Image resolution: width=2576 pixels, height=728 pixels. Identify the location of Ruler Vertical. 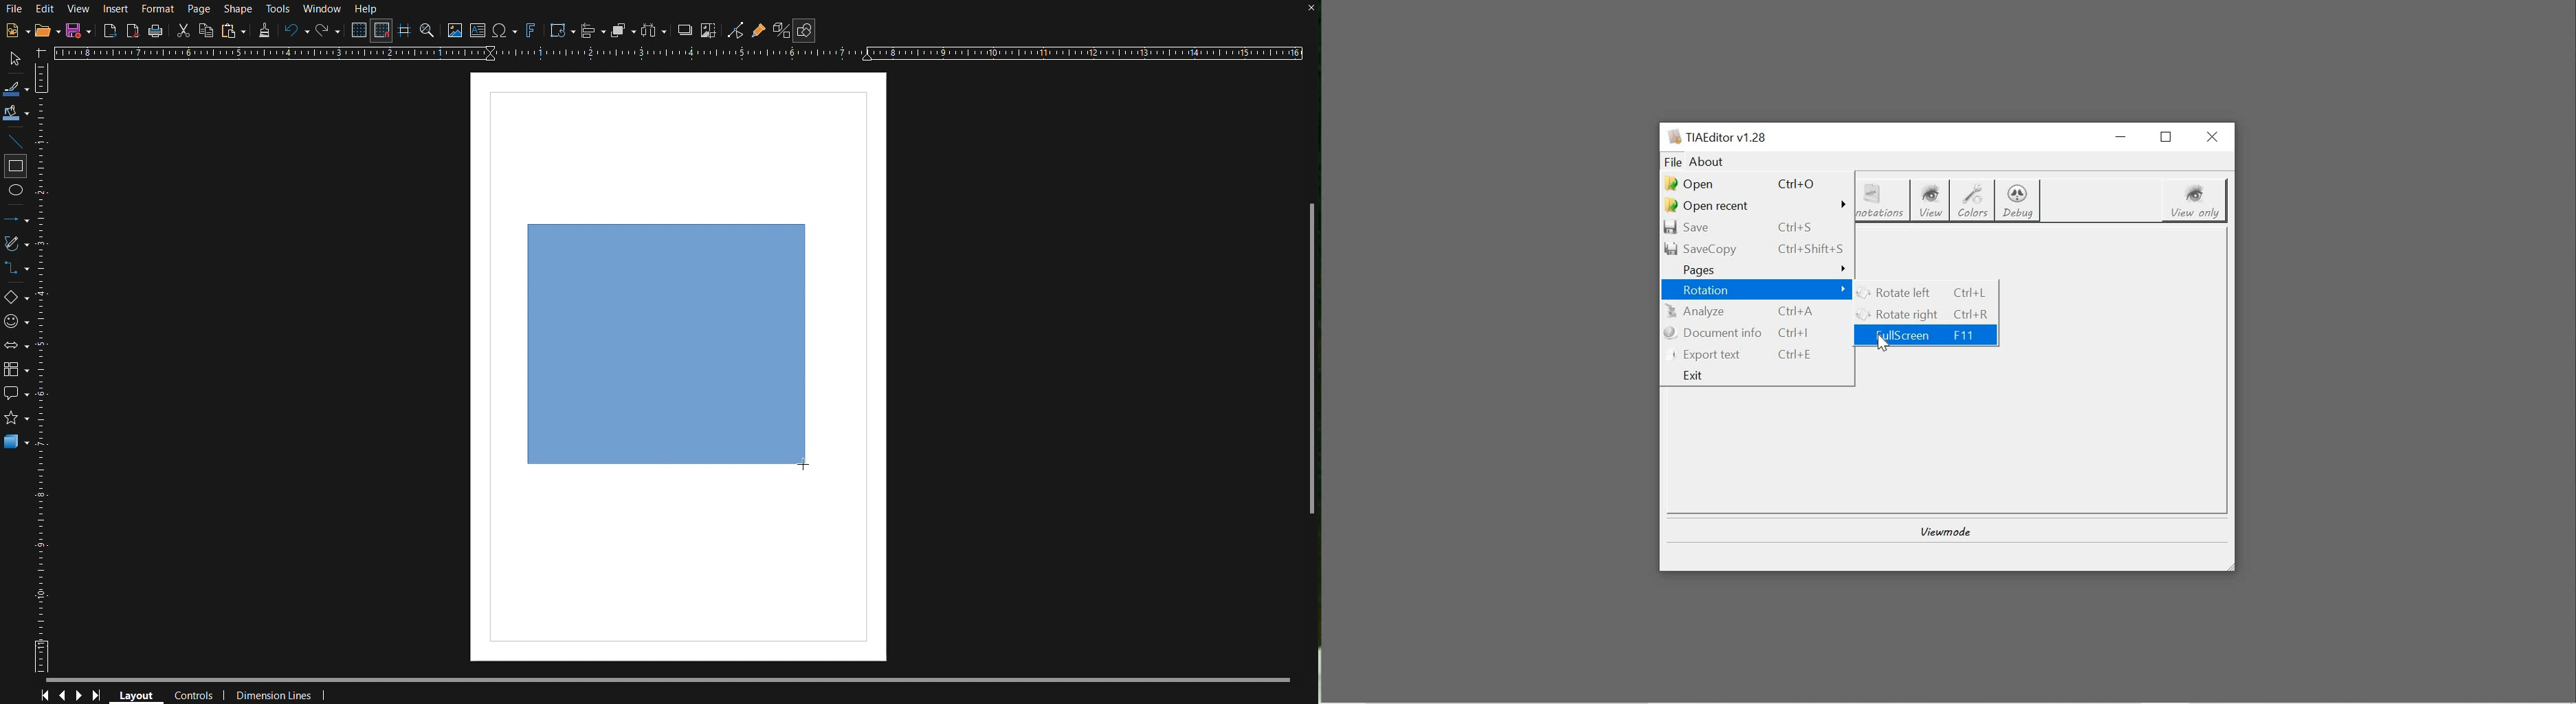
(43, 366).